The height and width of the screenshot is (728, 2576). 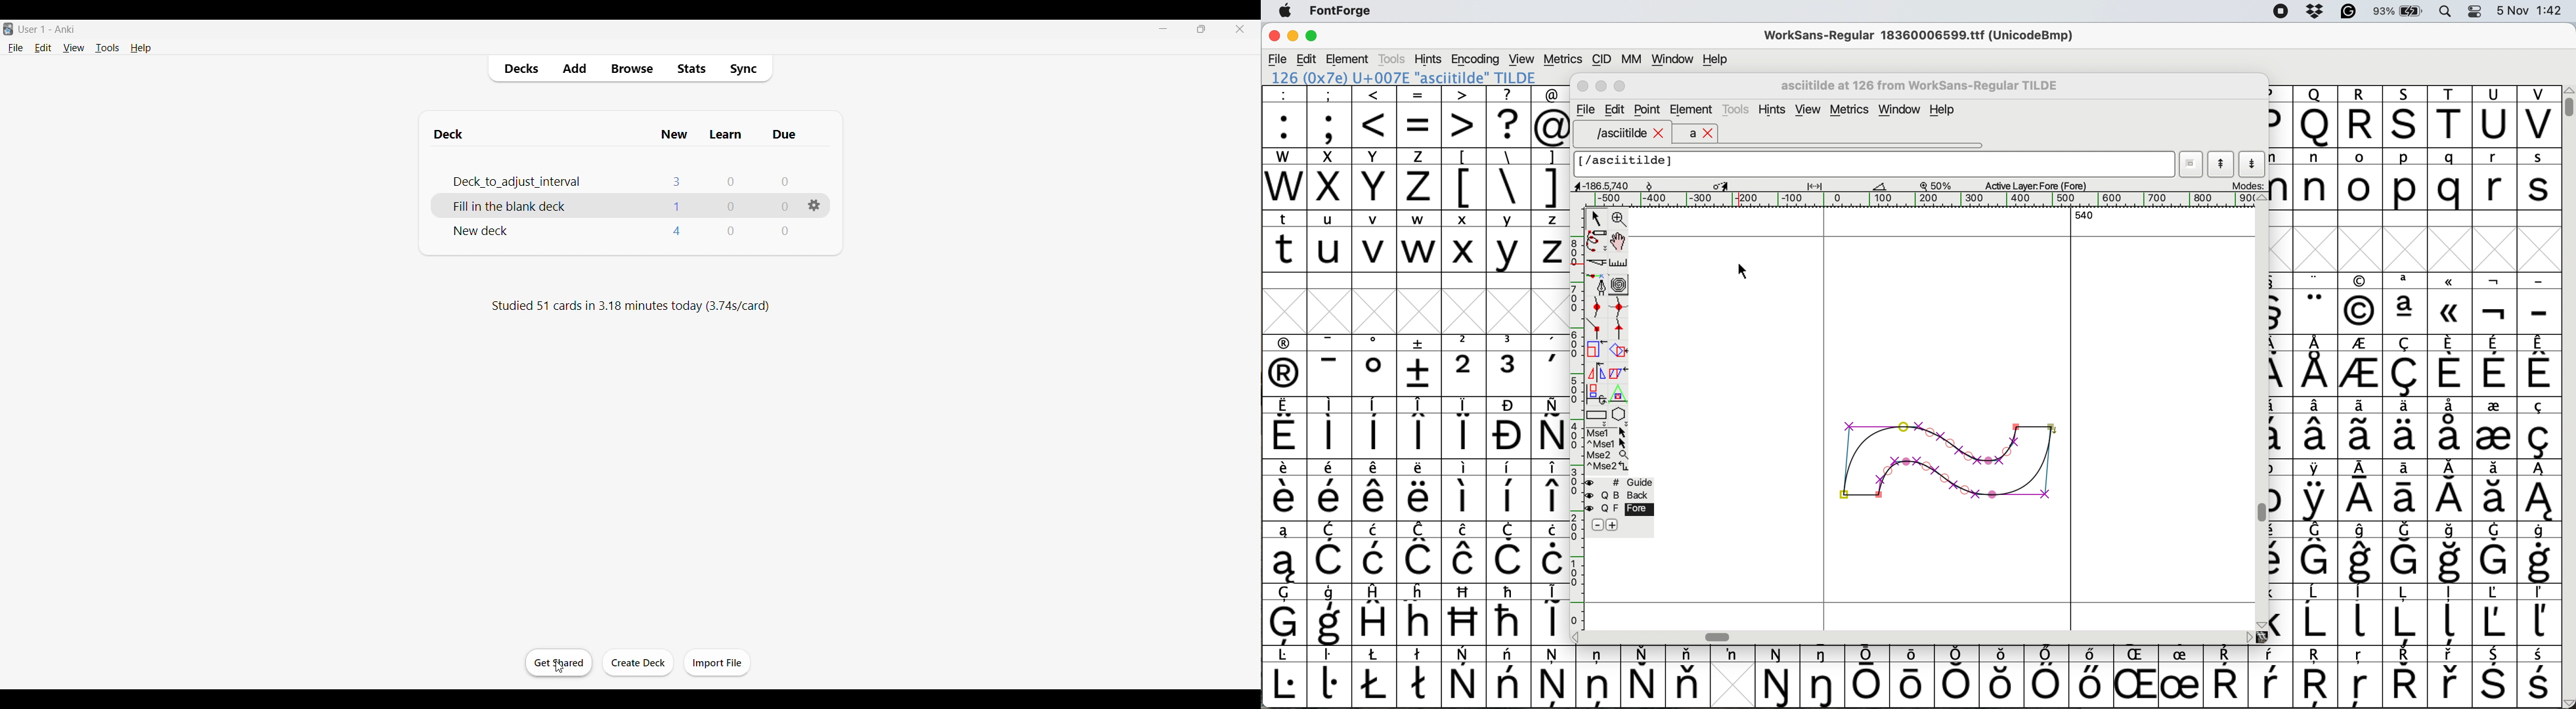 What do you see at coordinates (2034, 185) in the screenshot?
I see `active layer` at bounding box center [2034, 185].